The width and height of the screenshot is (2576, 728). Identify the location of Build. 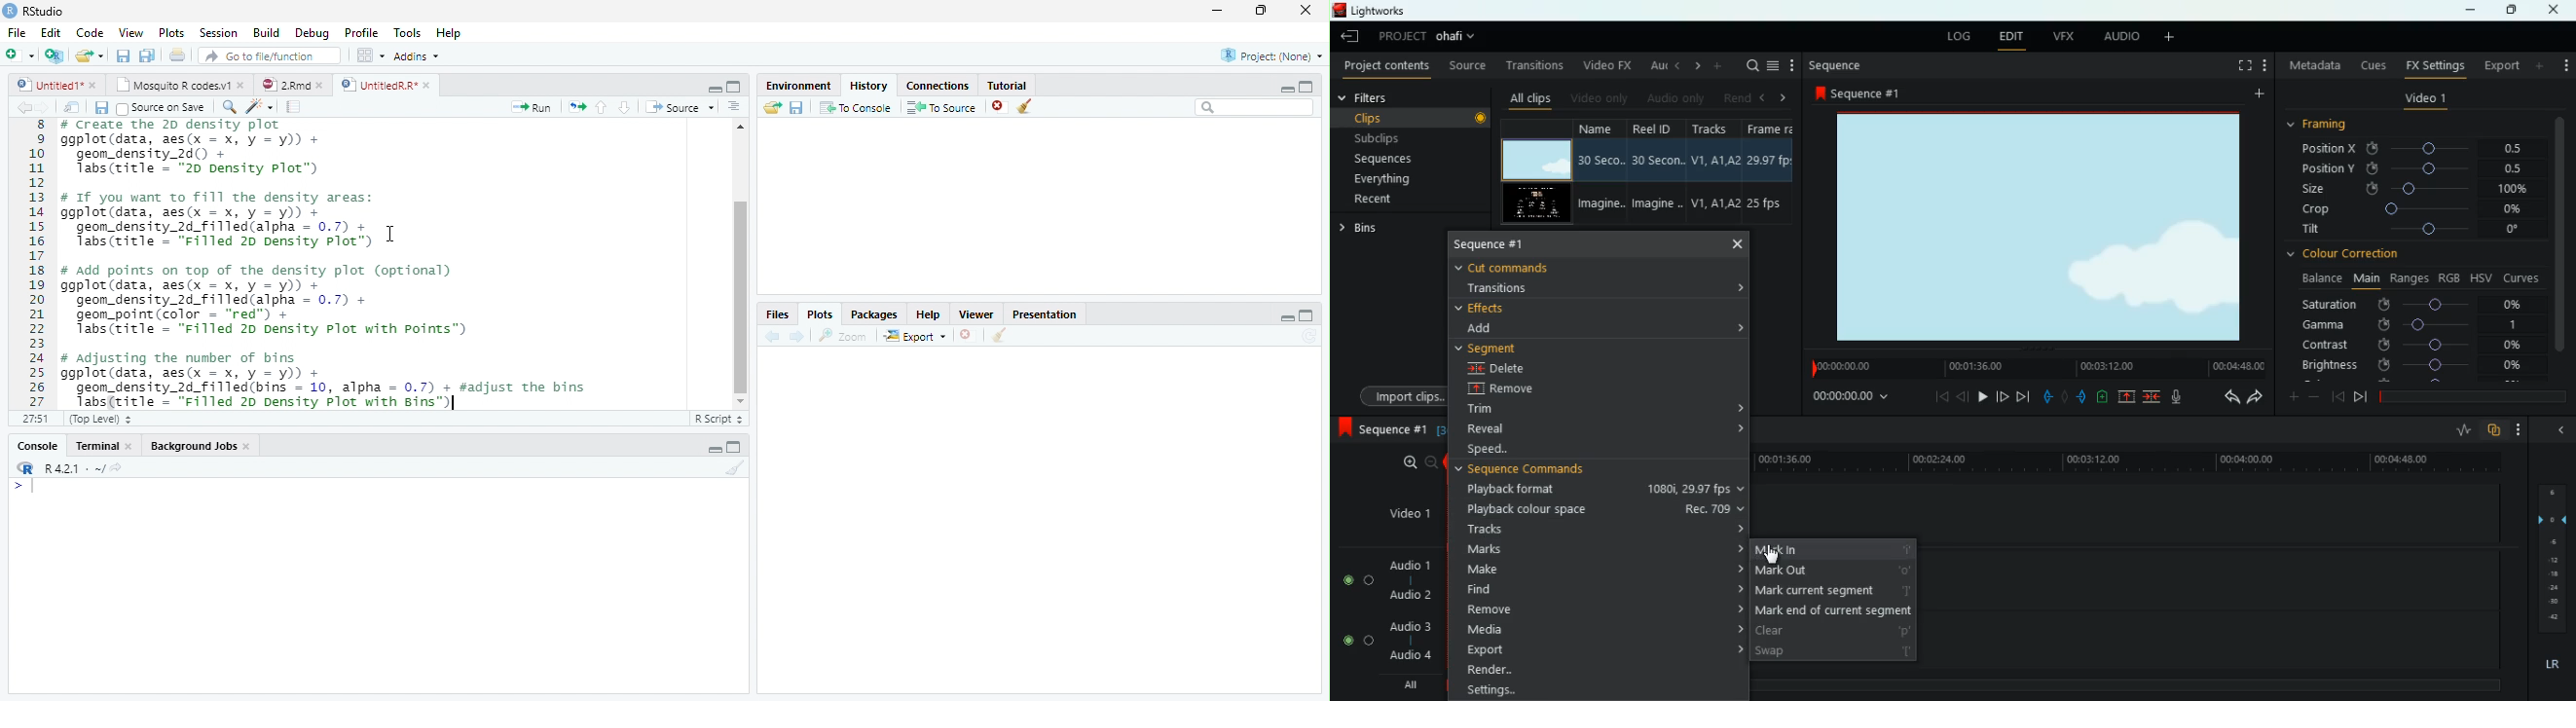
(266, 32).